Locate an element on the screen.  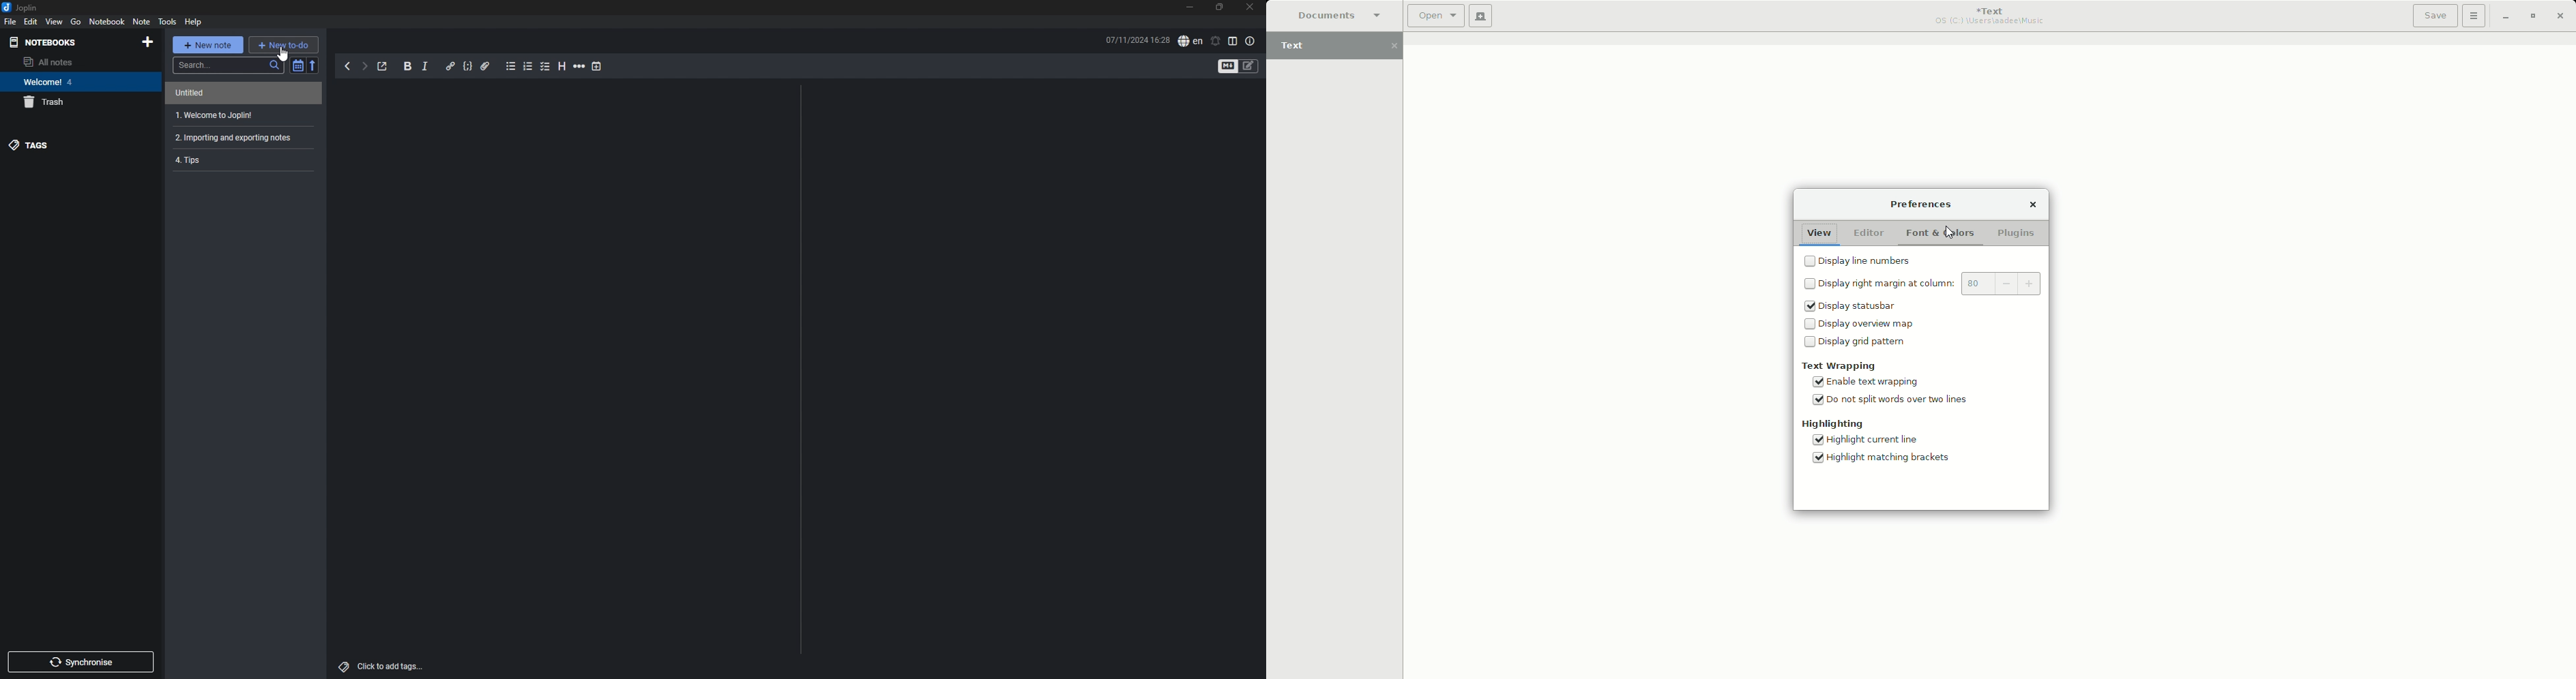
resize is located at coordinates (1220, 7).